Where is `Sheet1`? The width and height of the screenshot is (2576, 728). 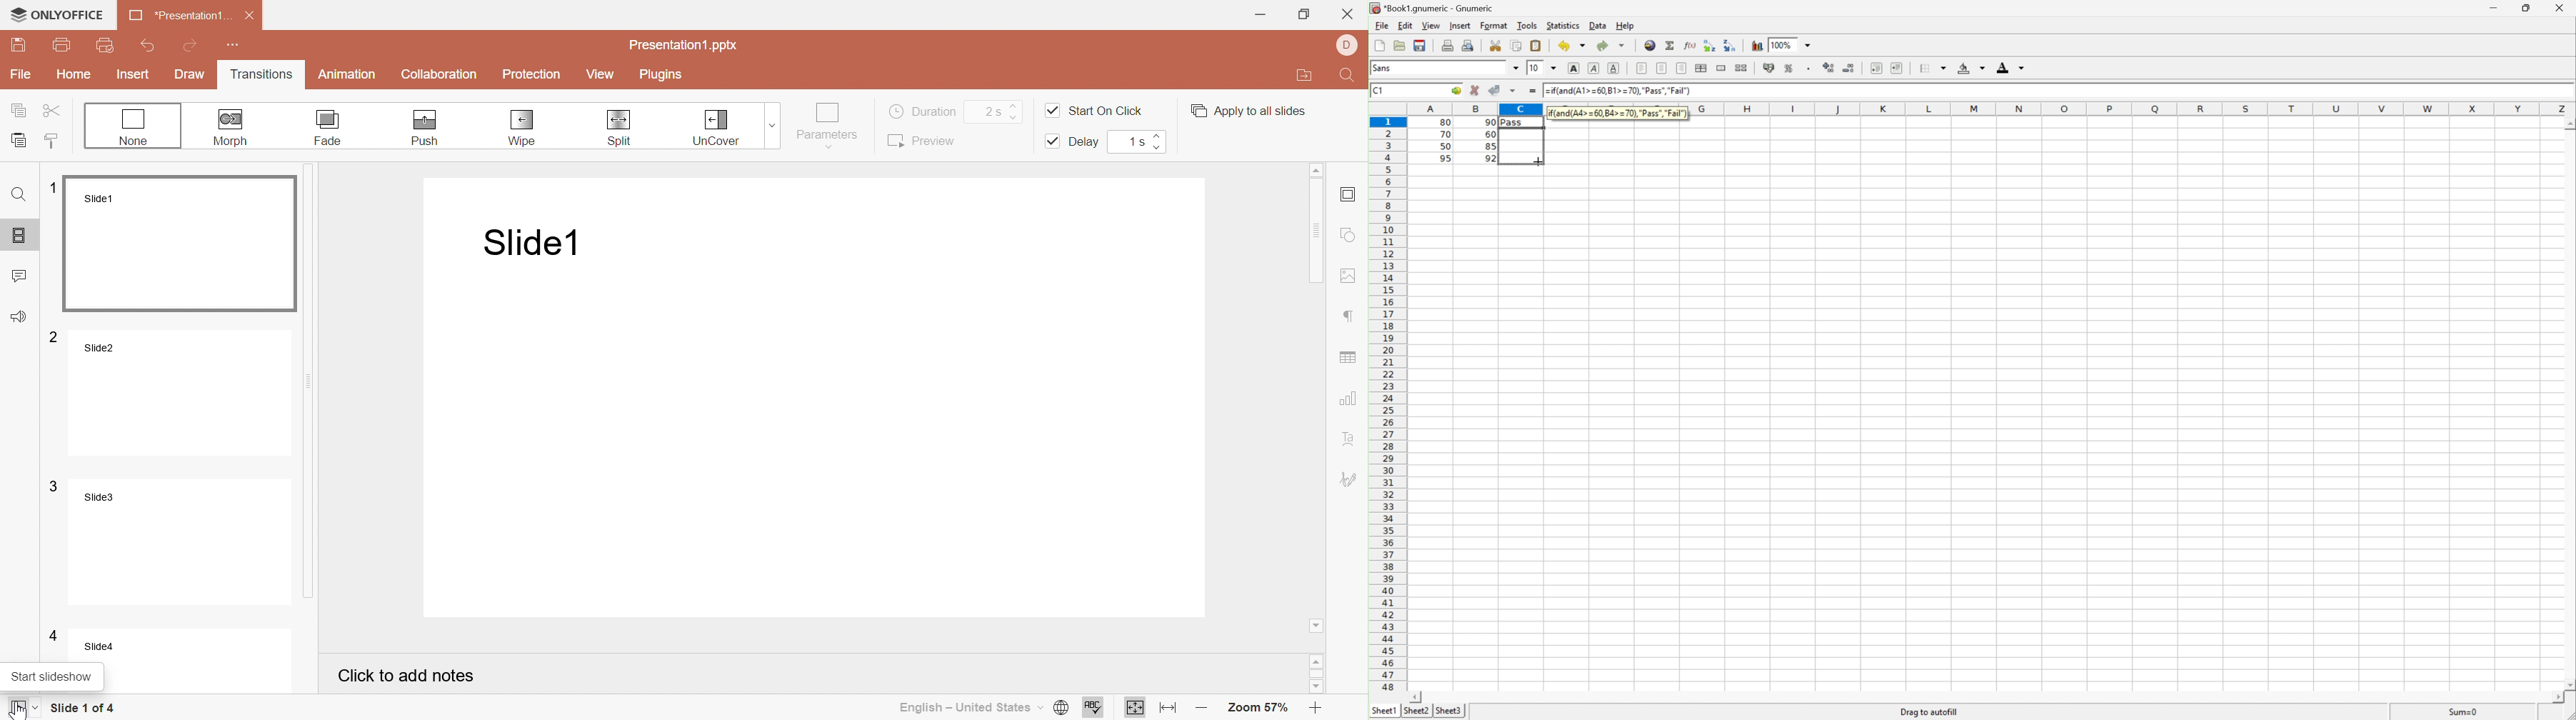
Sheet1 is located at coordinates (1384, 709).